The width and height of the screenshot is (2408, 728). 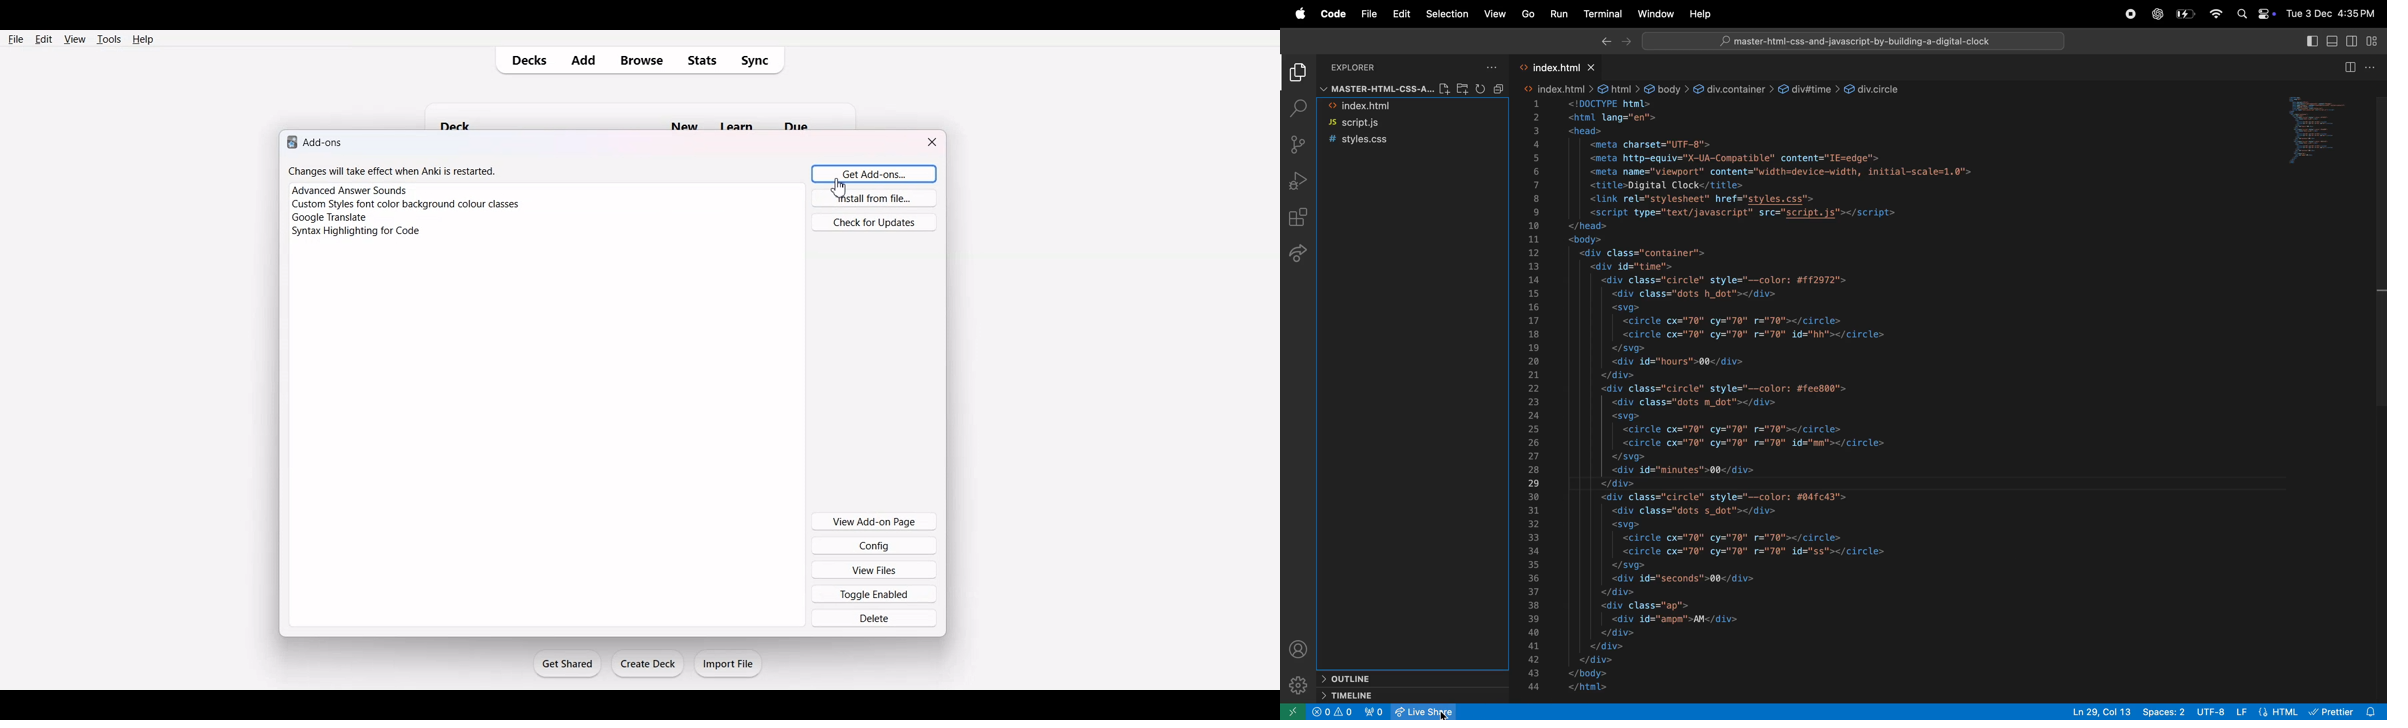 I want to click on Changes will take effect when Anki is restarted. Advanced Answer Sounds Custom Styles font color background colour classes Google Translate Syntax Highlighting for Code., so click(x=414, y=208).